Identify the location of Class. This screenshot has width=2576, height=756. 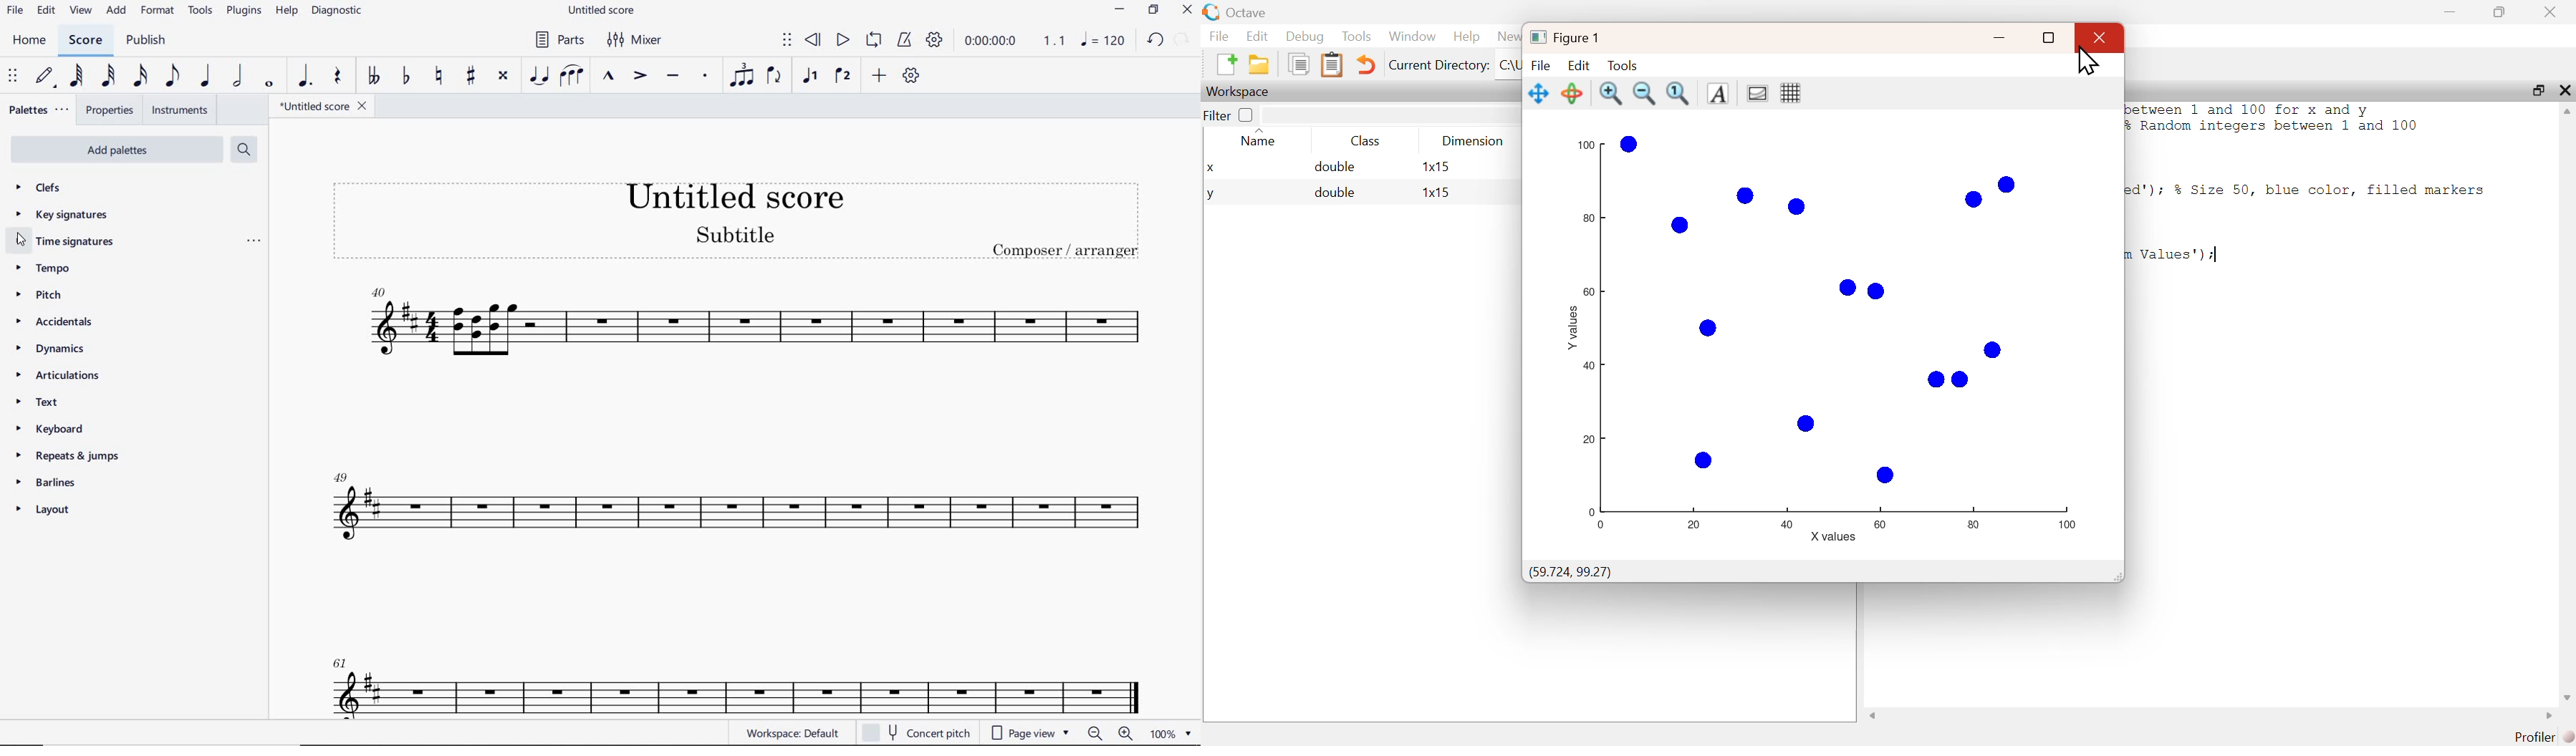
(1368, 142).